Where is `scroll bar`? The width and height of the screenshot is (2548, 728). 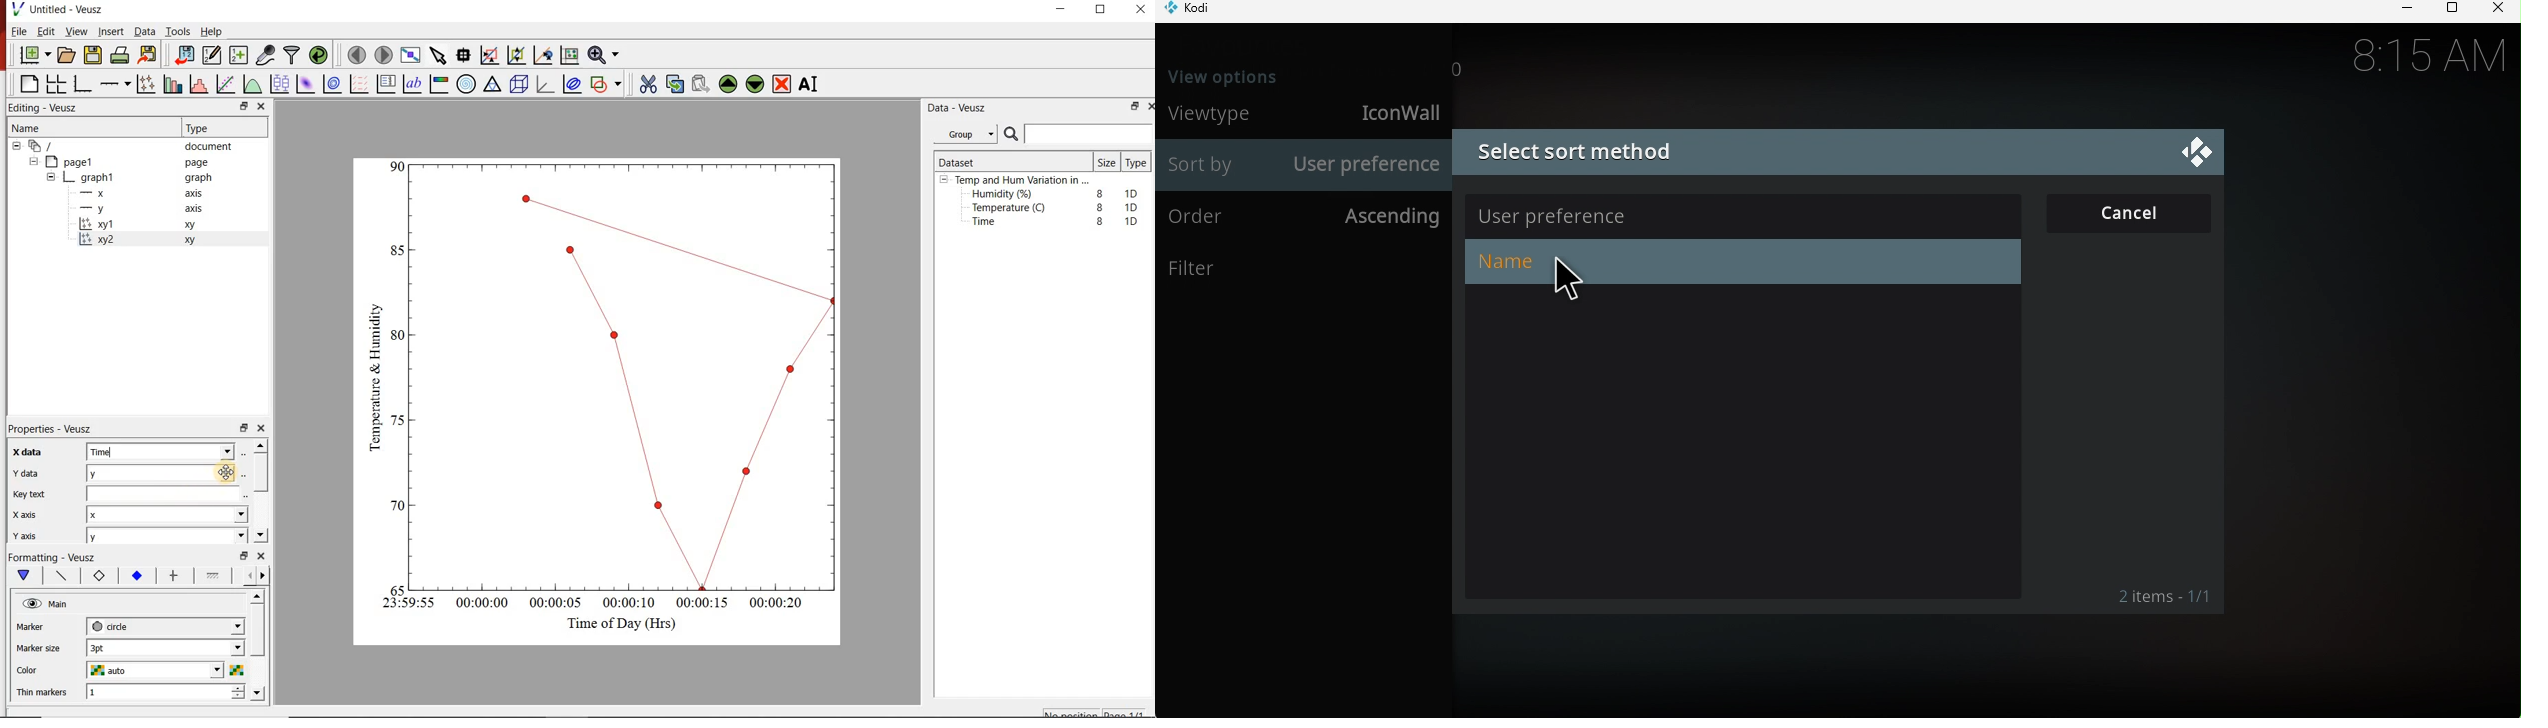
scroll bar is located at coordinates (259, 644).